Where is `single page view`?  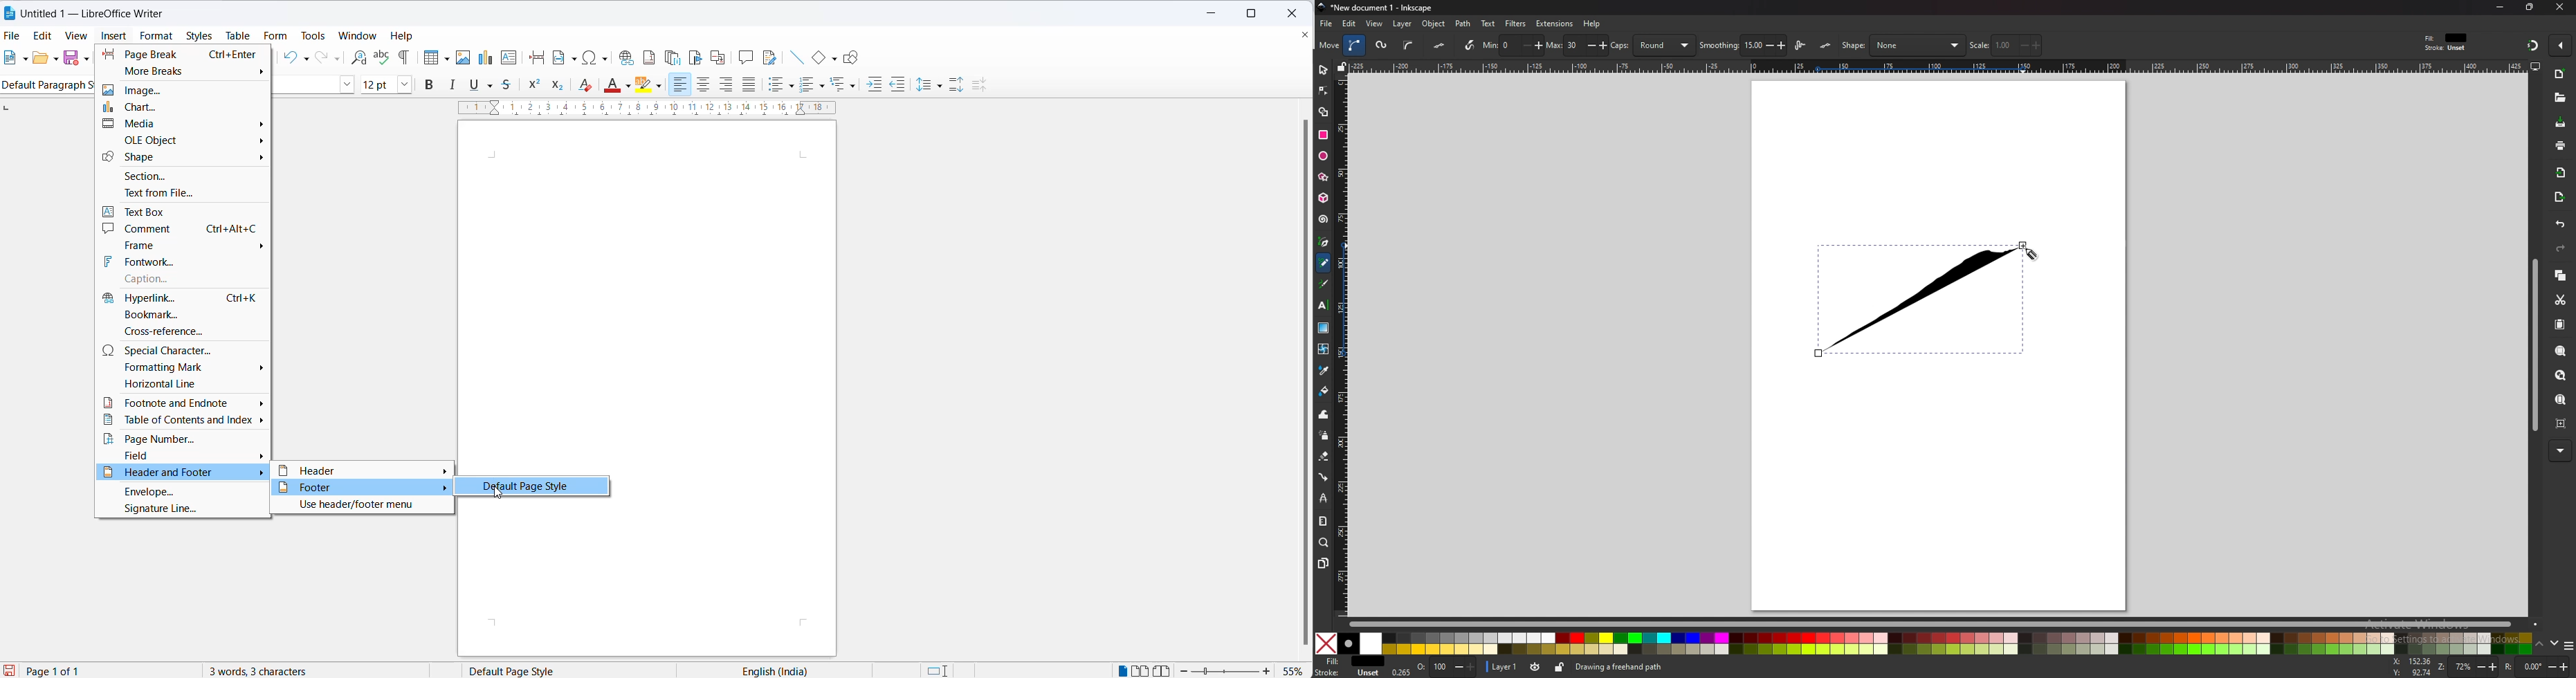
single page view is located at coordinates (1119, 670).